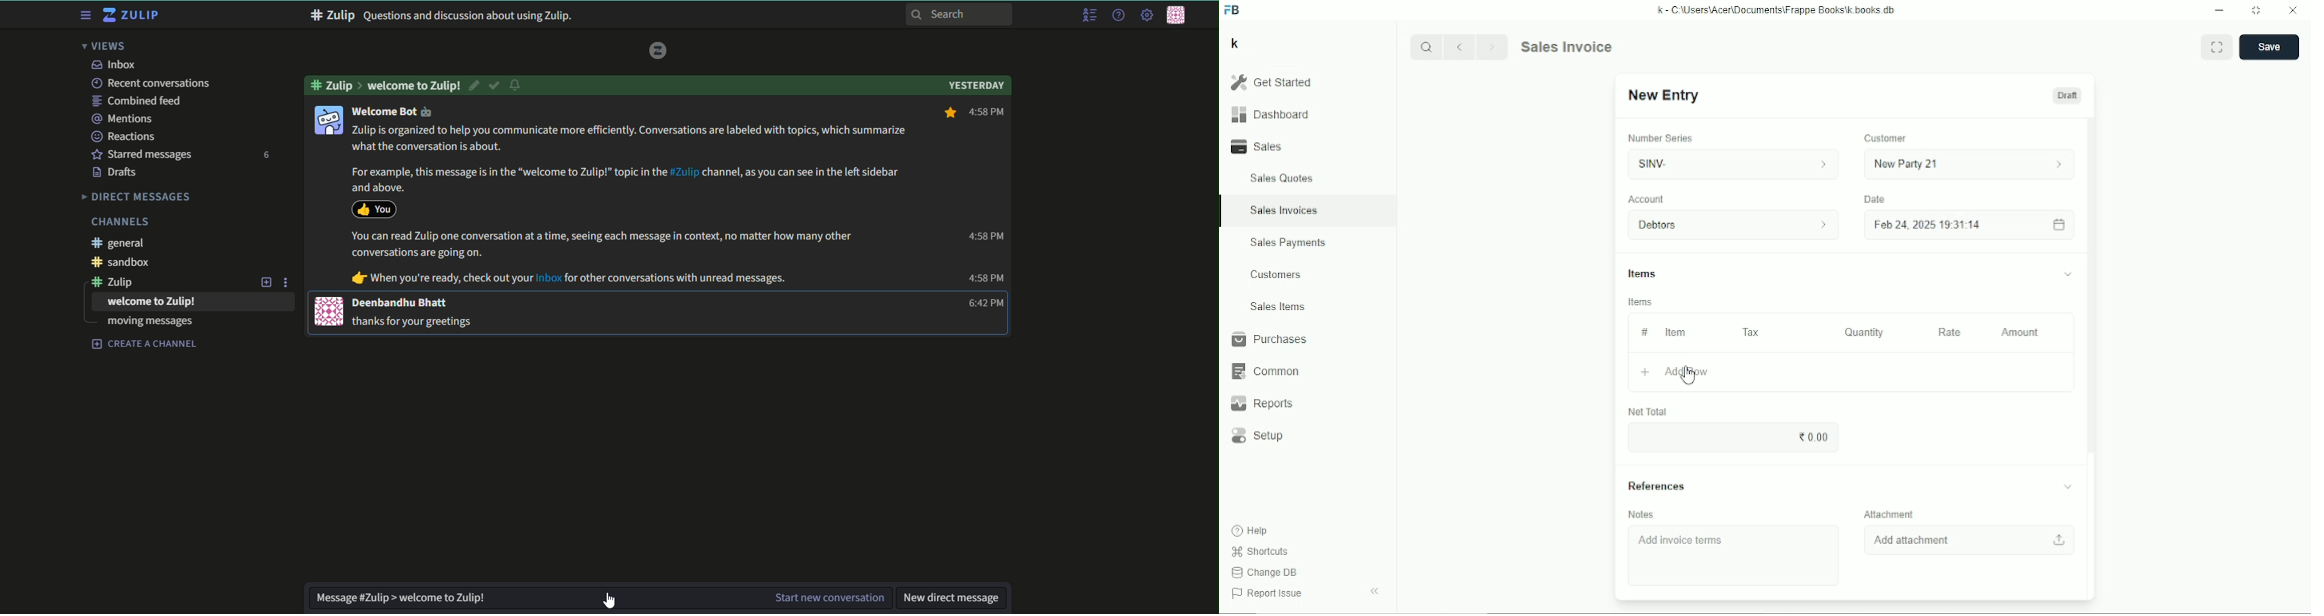 This screenshot has width=2324, height=616. I want to click on search bar, so click(960, 14).